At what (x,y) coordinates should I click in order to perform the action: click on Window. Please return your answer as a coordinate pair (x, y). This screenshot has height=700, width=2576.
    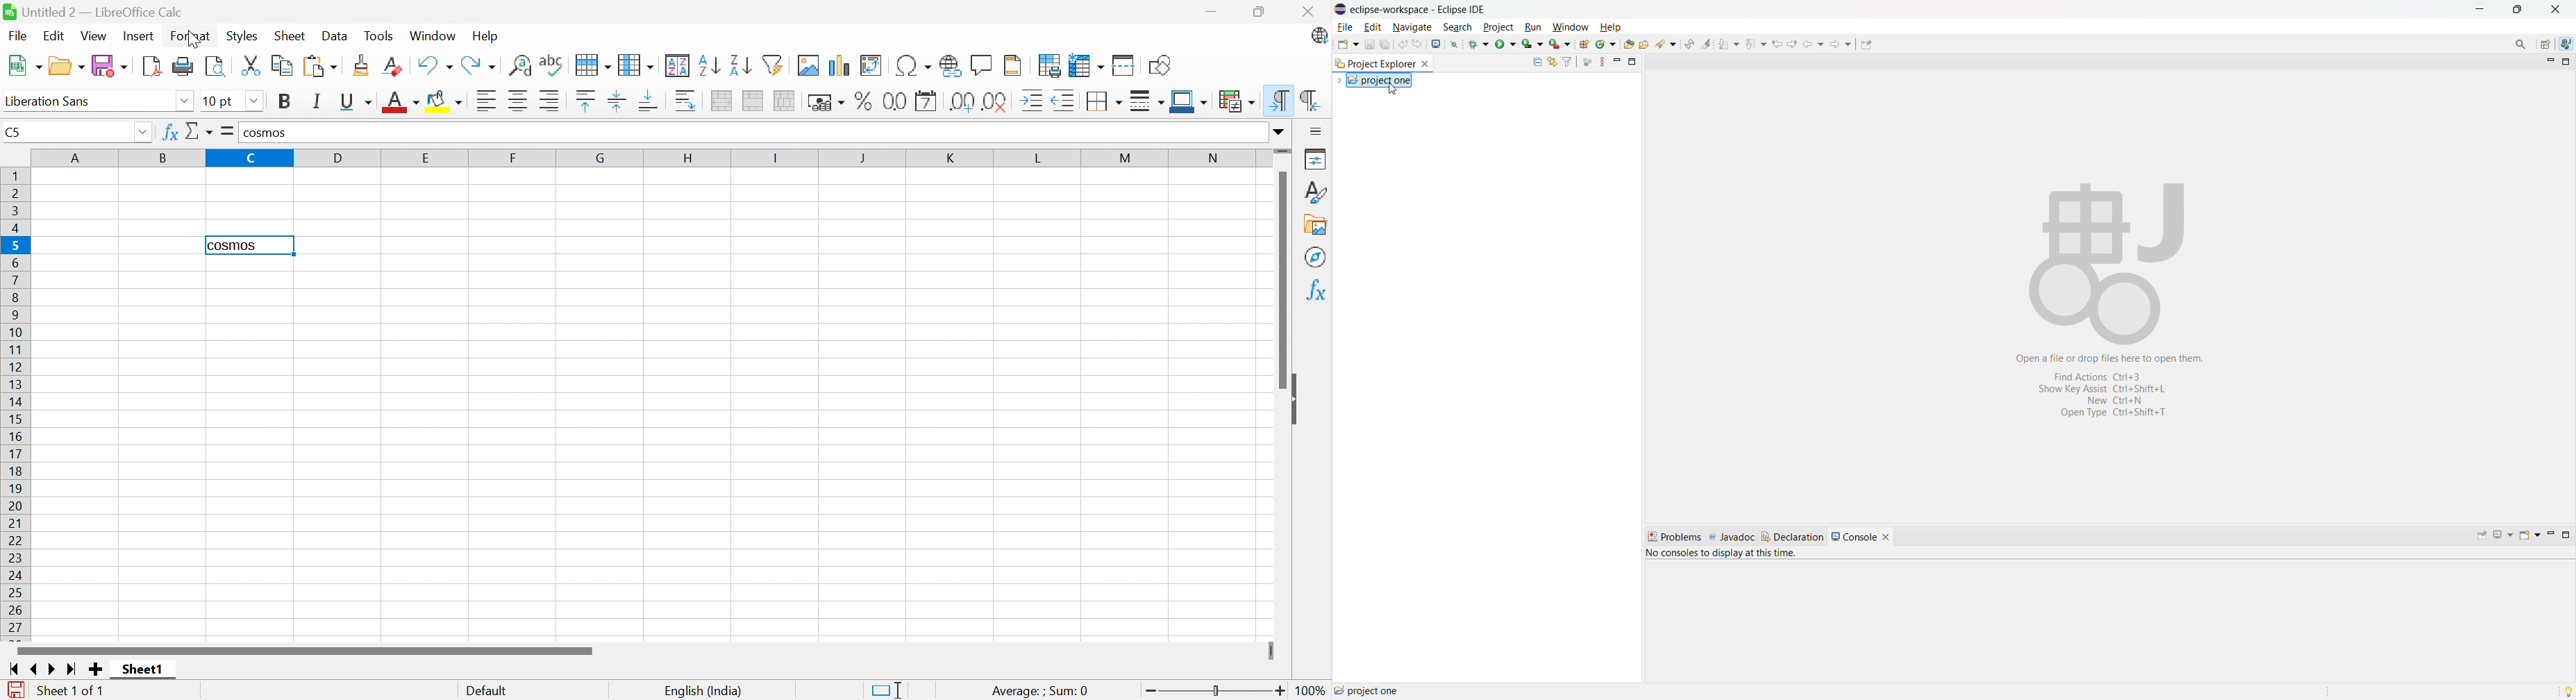
    Looking at the image, I should click on (431, 35).